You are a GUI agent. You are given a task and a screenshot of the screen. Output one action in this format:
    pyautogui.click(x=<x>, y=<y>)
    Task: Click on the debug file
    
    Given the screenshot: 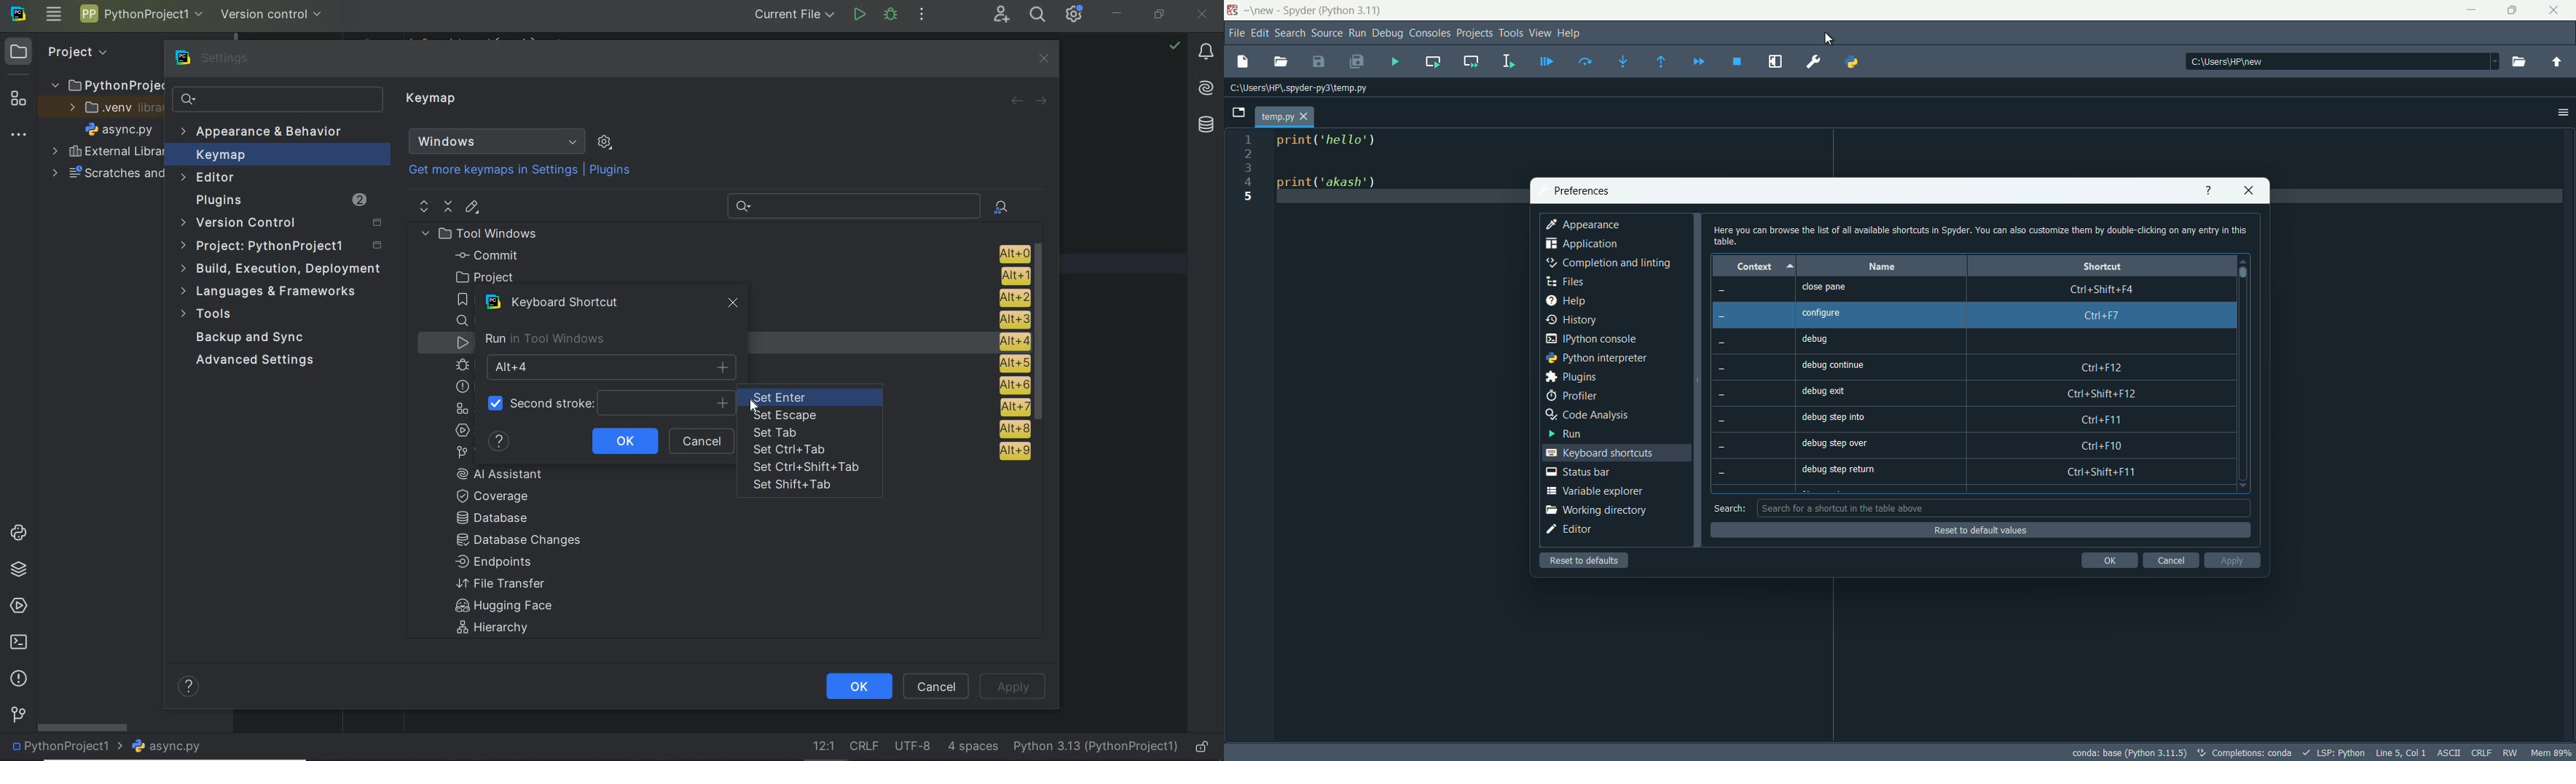 What is the action you would take?
    pyautogui.click(x=1394, y=62)
    